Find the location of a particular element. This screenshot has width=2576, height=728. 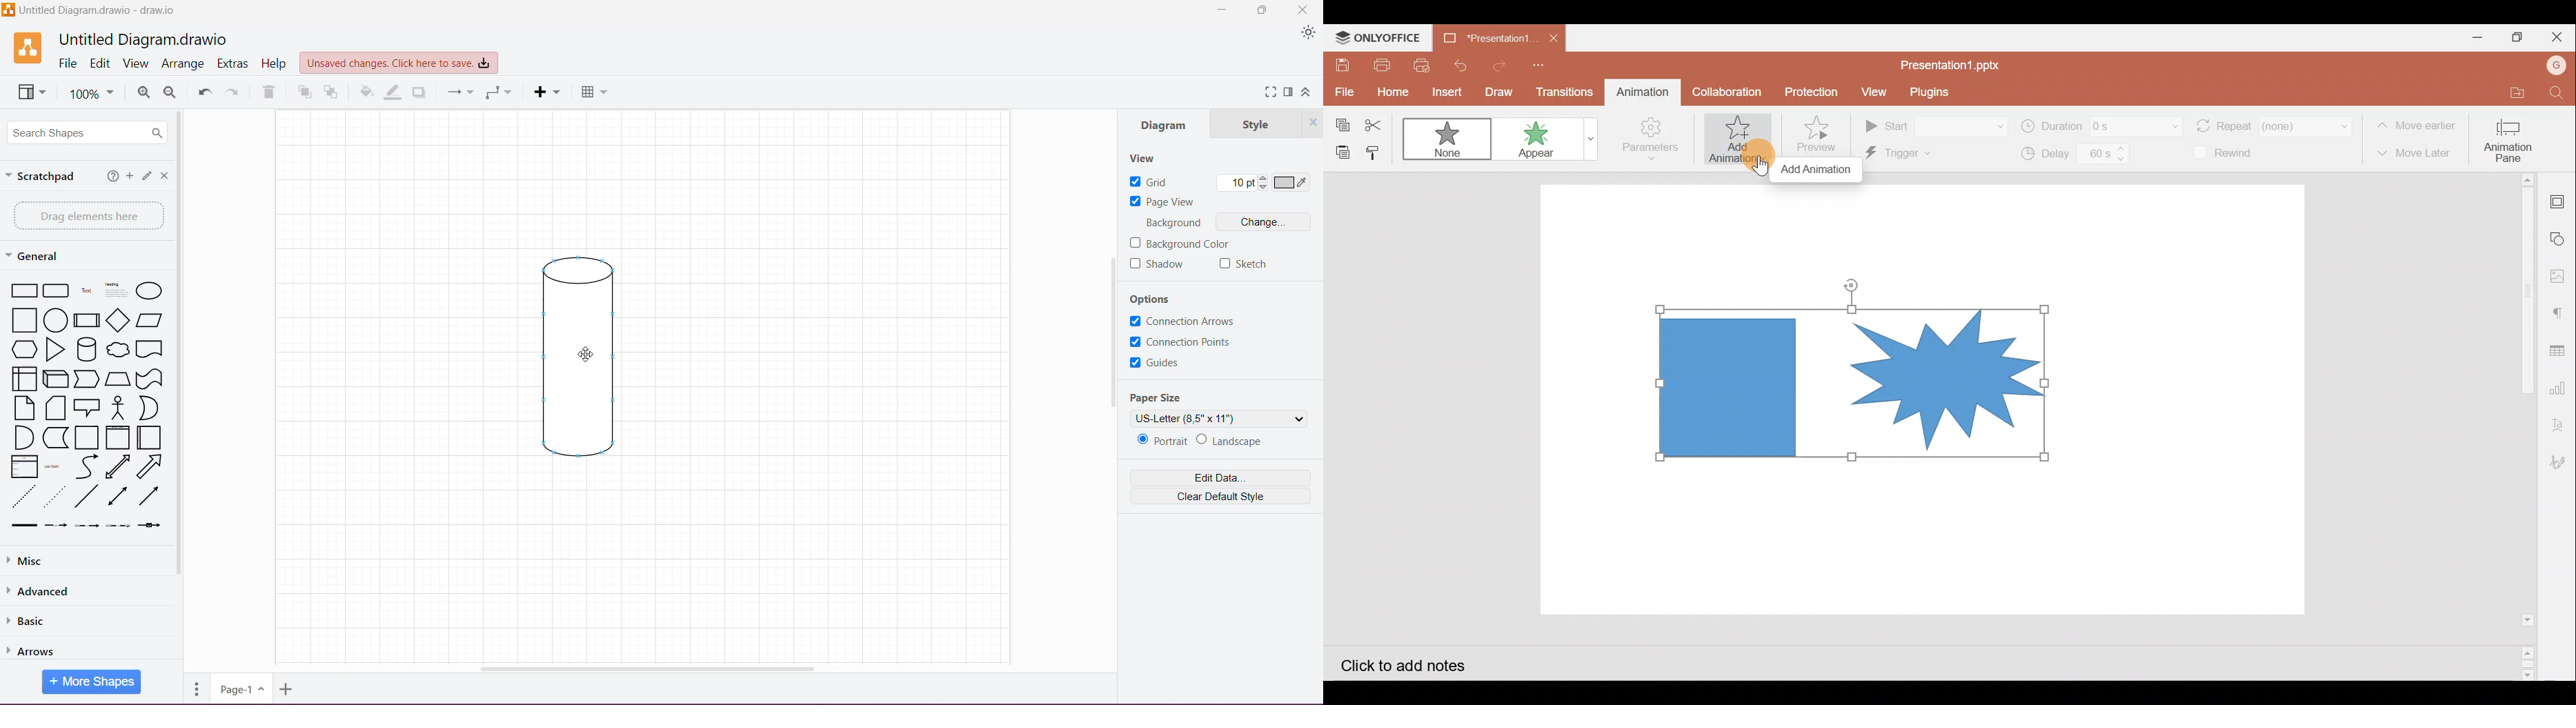

Insert is located at coordinates (1444, 91).